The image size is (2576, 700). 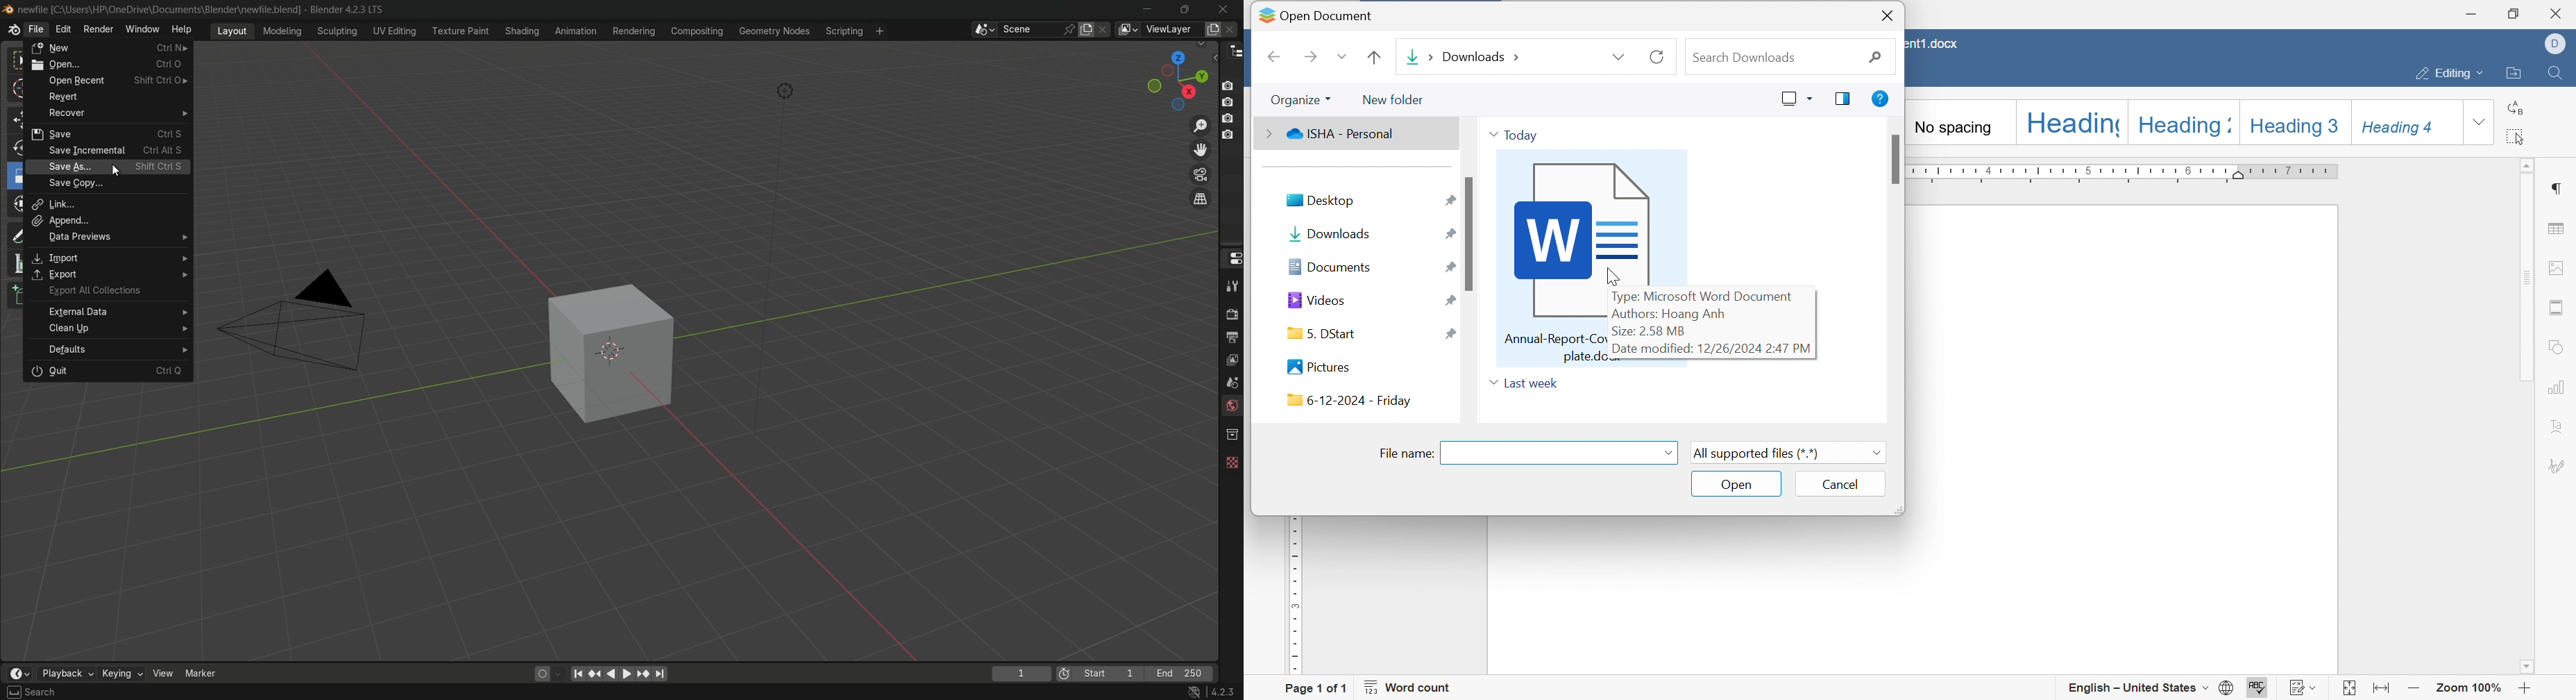 I want to click on ruler, so click(x=2132, y=171).